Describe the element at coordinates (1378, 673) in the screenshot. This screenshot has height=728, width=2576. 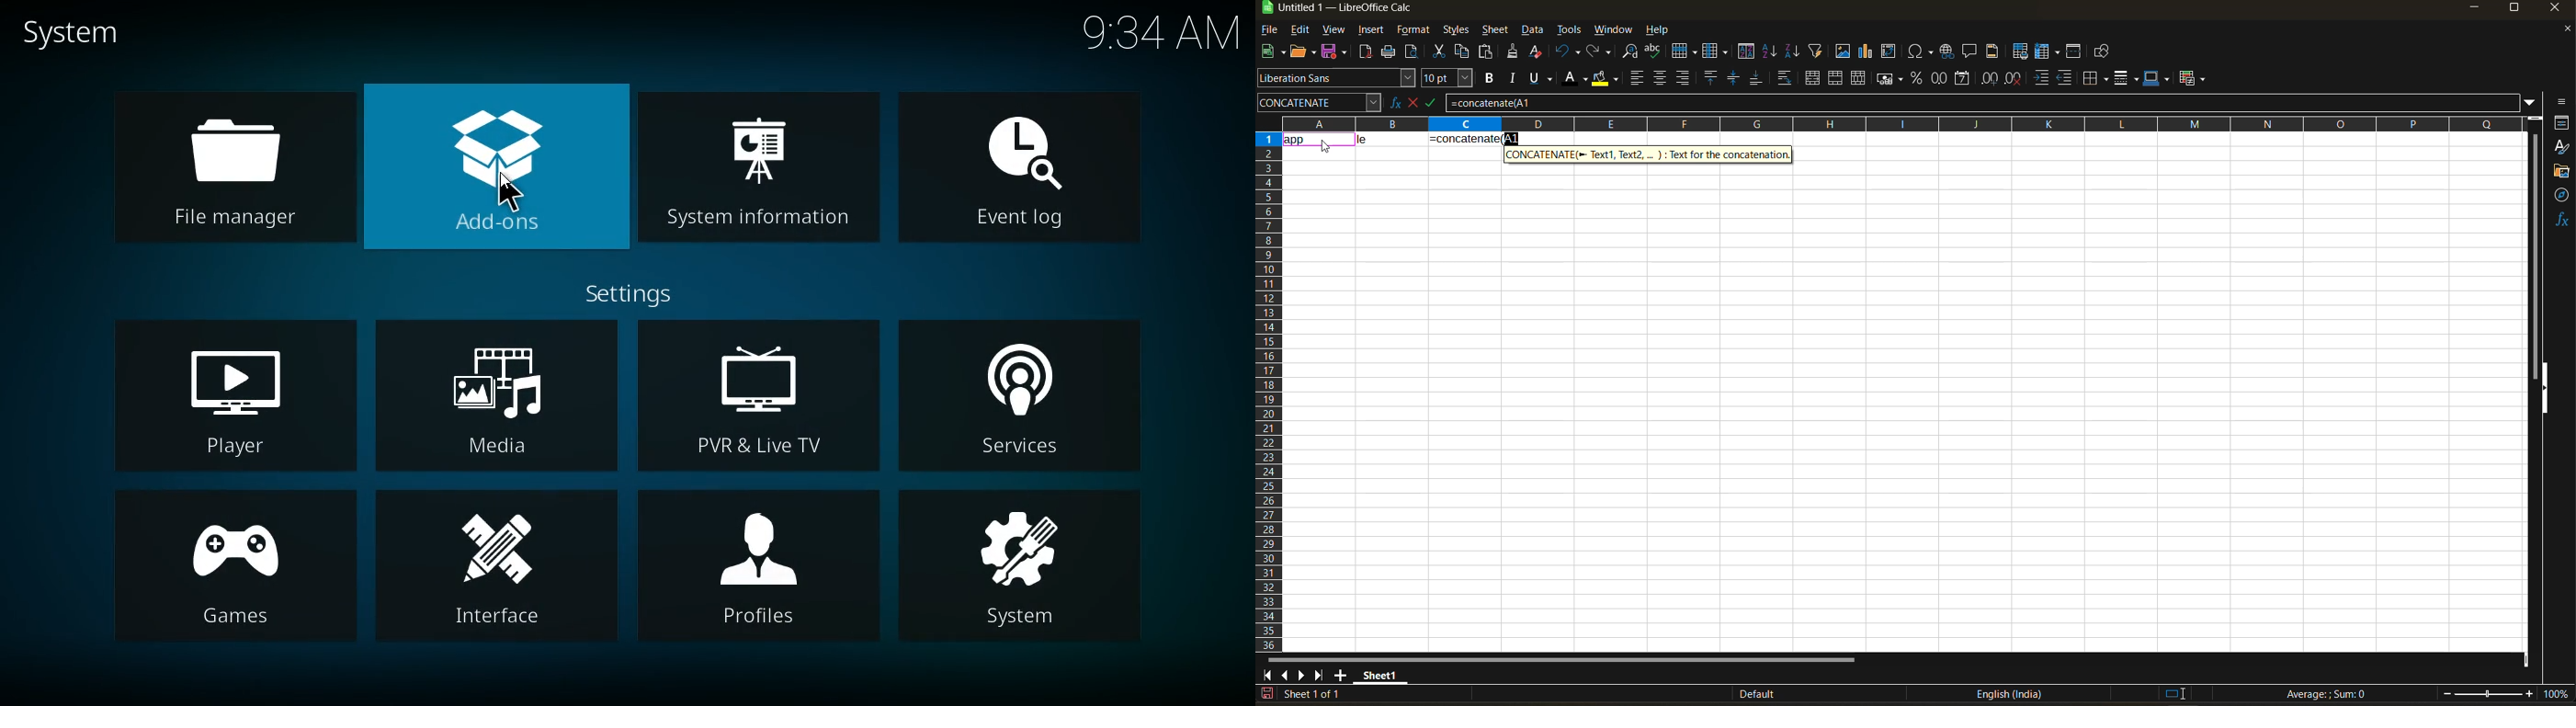
I see `sheet name` at that location.